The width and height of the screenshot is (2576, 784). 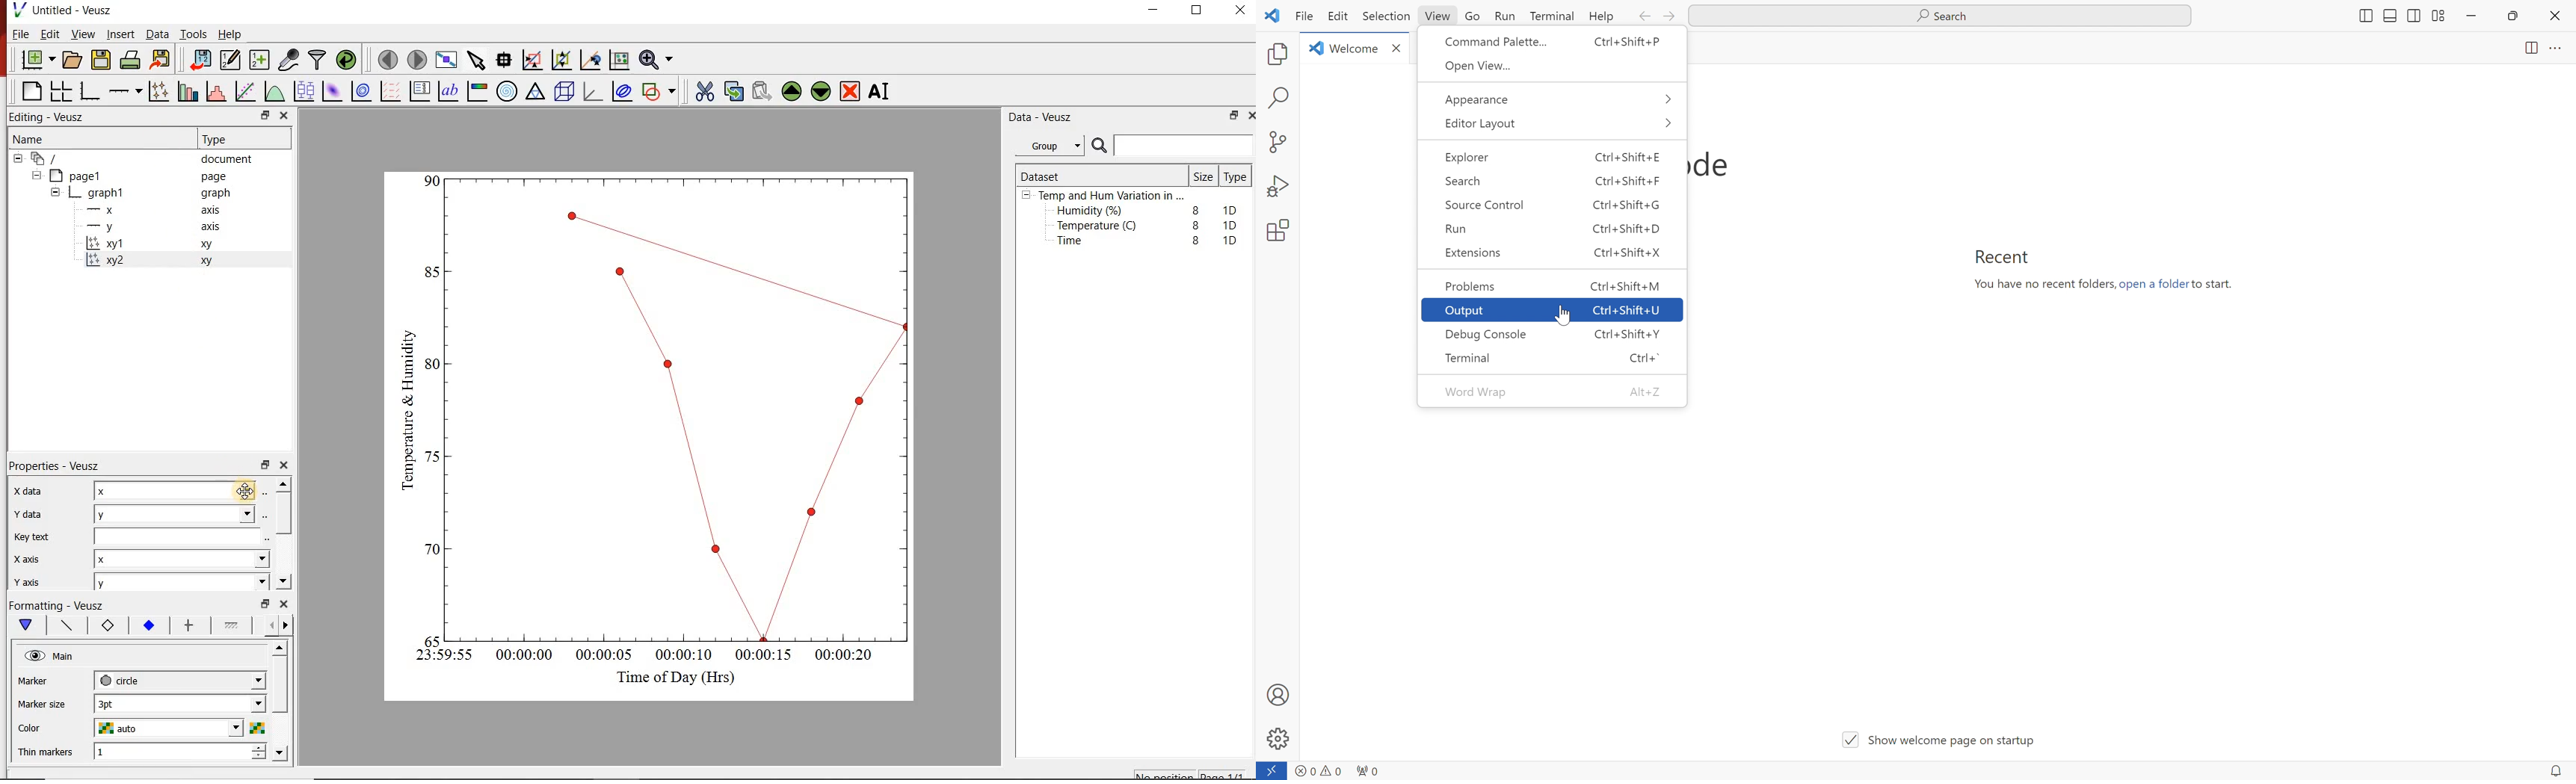 What do you see at coordinates (534, 61) in the screenshot?
I see `click or draw a rectangle to zoom graph axes` at bounding box center [534, 61].